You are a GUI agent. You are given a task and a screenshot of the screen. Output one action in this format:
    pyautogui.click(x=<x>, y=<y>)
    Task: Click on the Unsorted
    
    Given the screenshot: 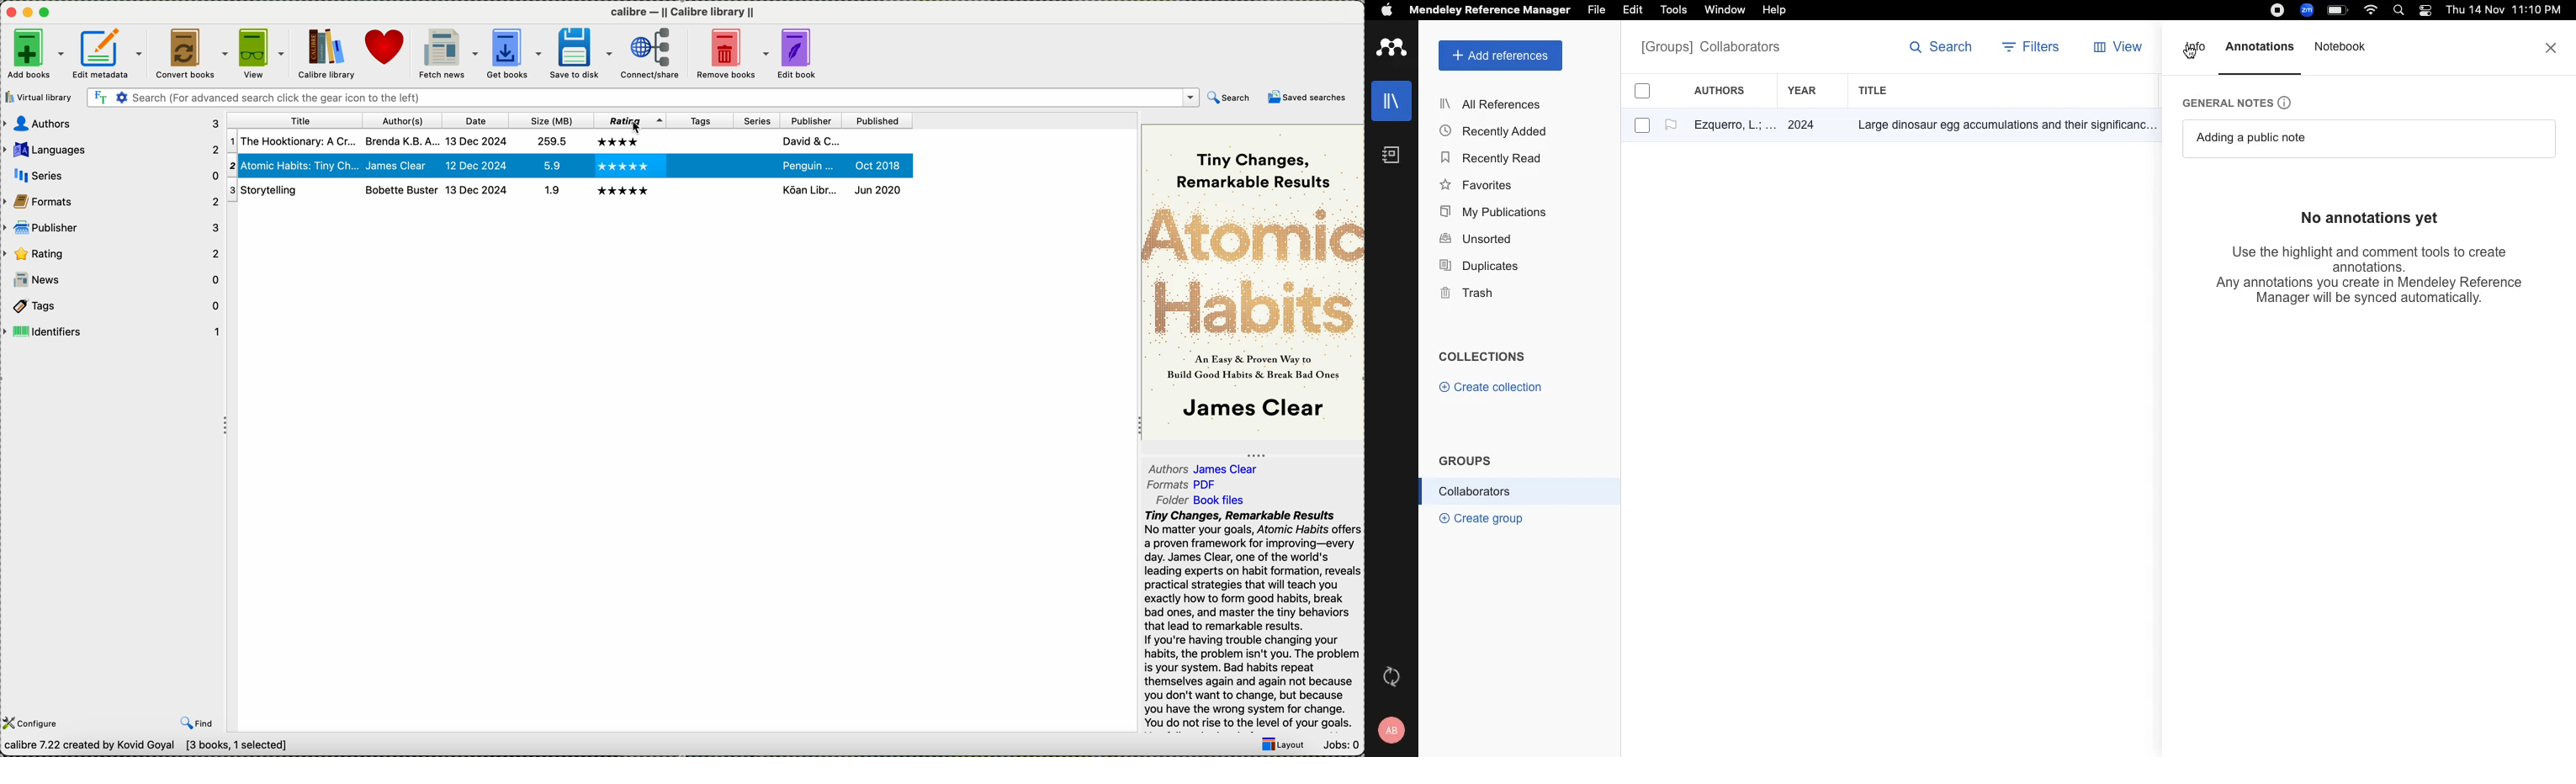 What is the action you would take?
    pyautogui.click(x=1478, y=240)
    